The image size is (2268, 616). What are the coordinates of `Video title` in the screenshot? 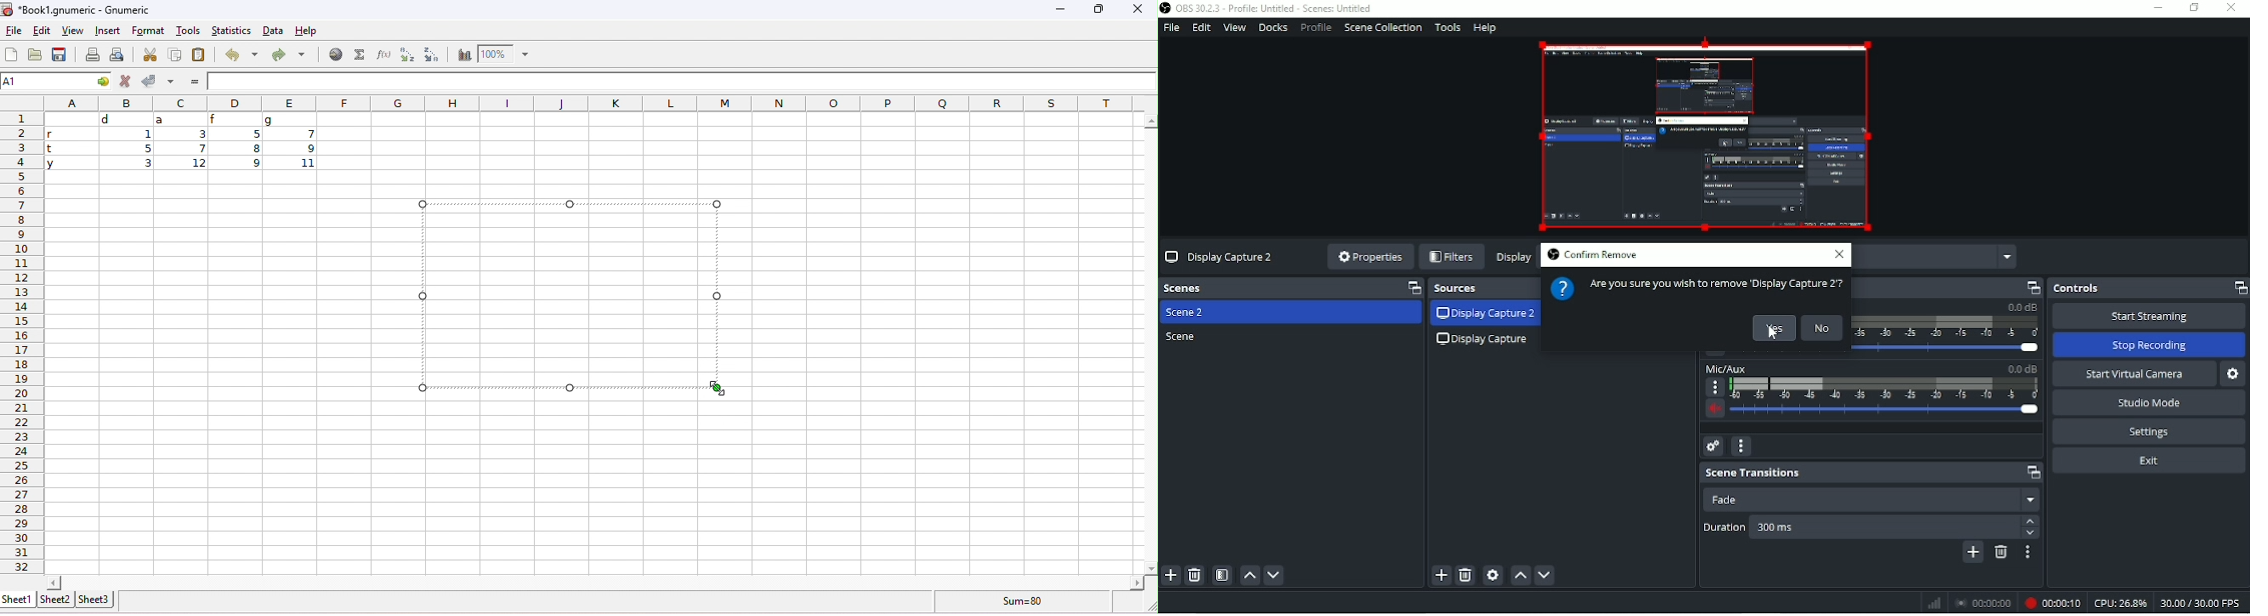 It's located at (1219, 256).